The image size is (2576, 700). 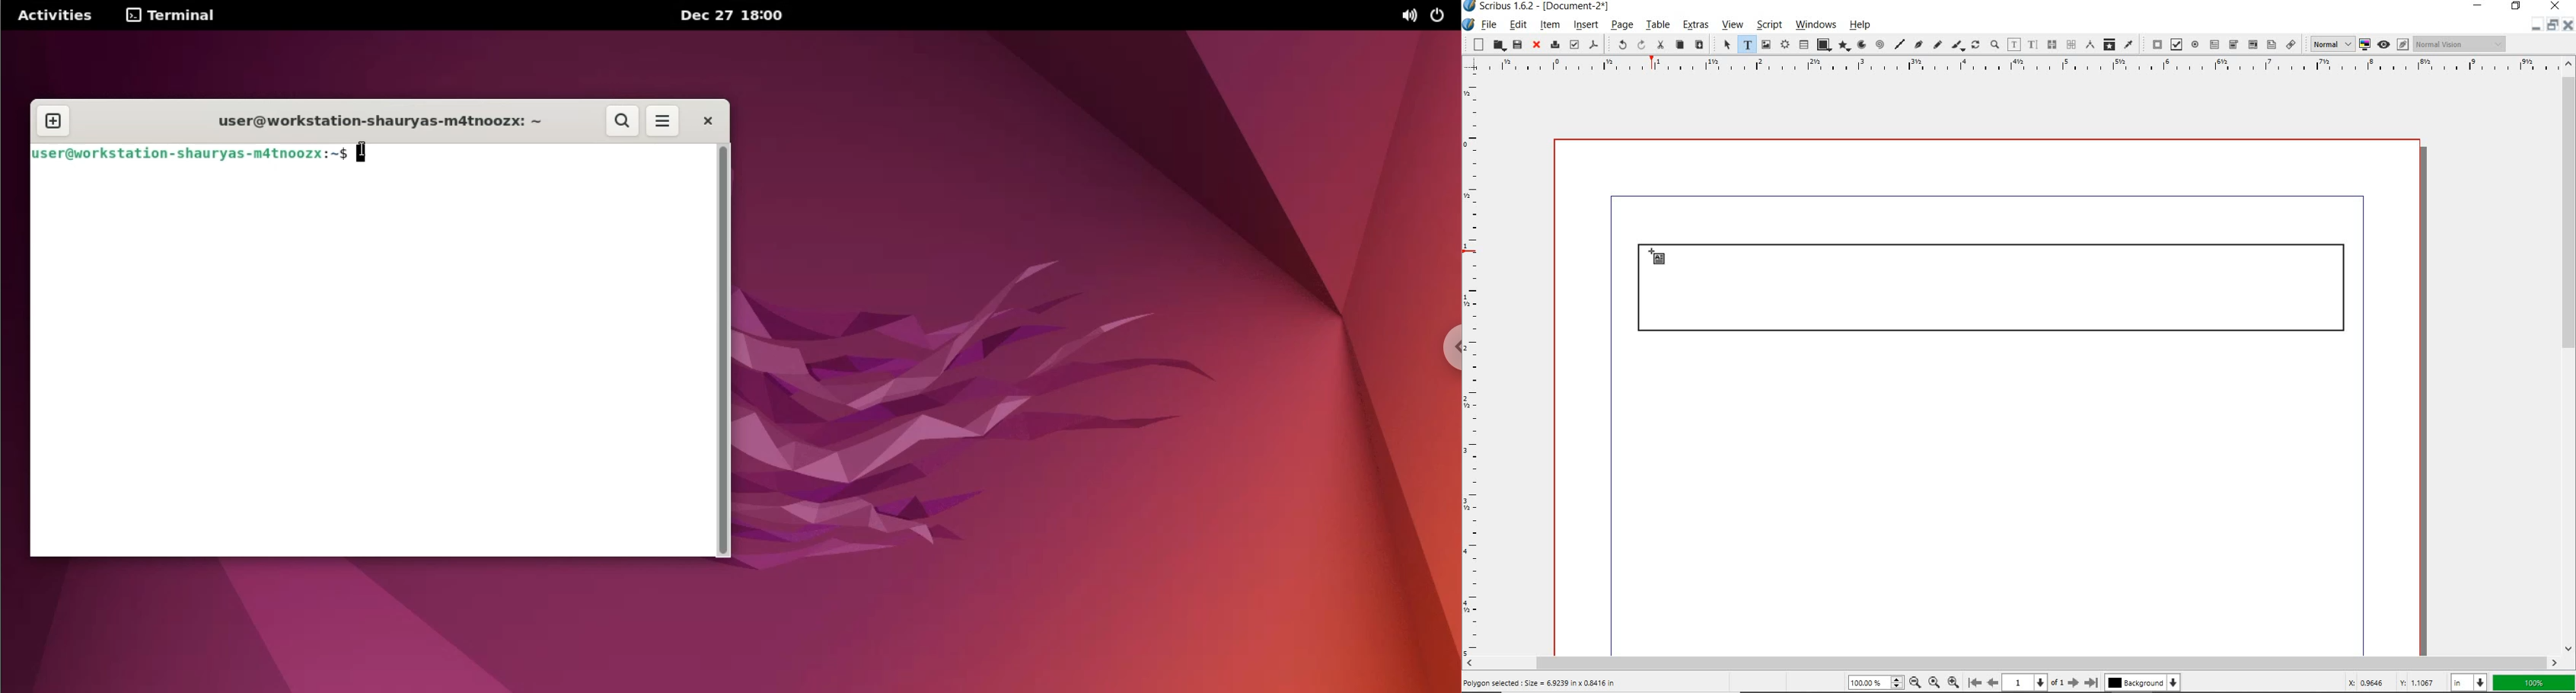 I want to click on minimize, so click(x=2479, y=6).